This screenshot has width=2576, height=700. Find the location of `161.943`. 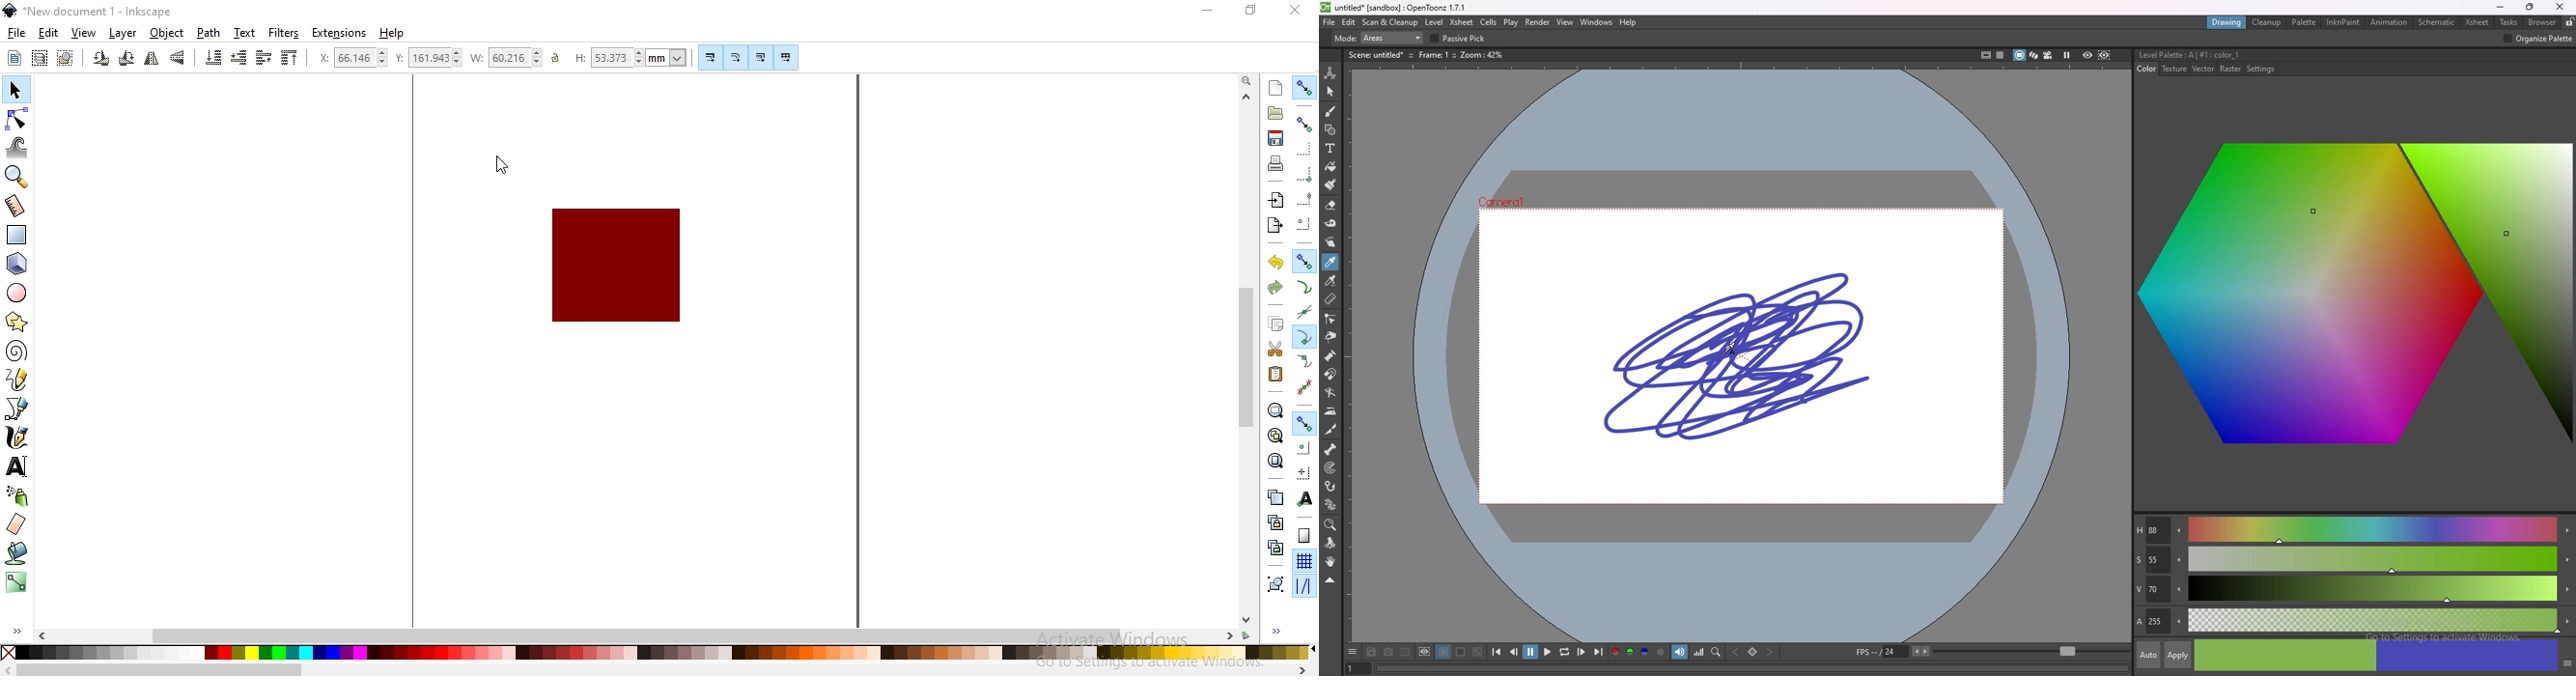

161.943 is located at coordinates (436, 58).